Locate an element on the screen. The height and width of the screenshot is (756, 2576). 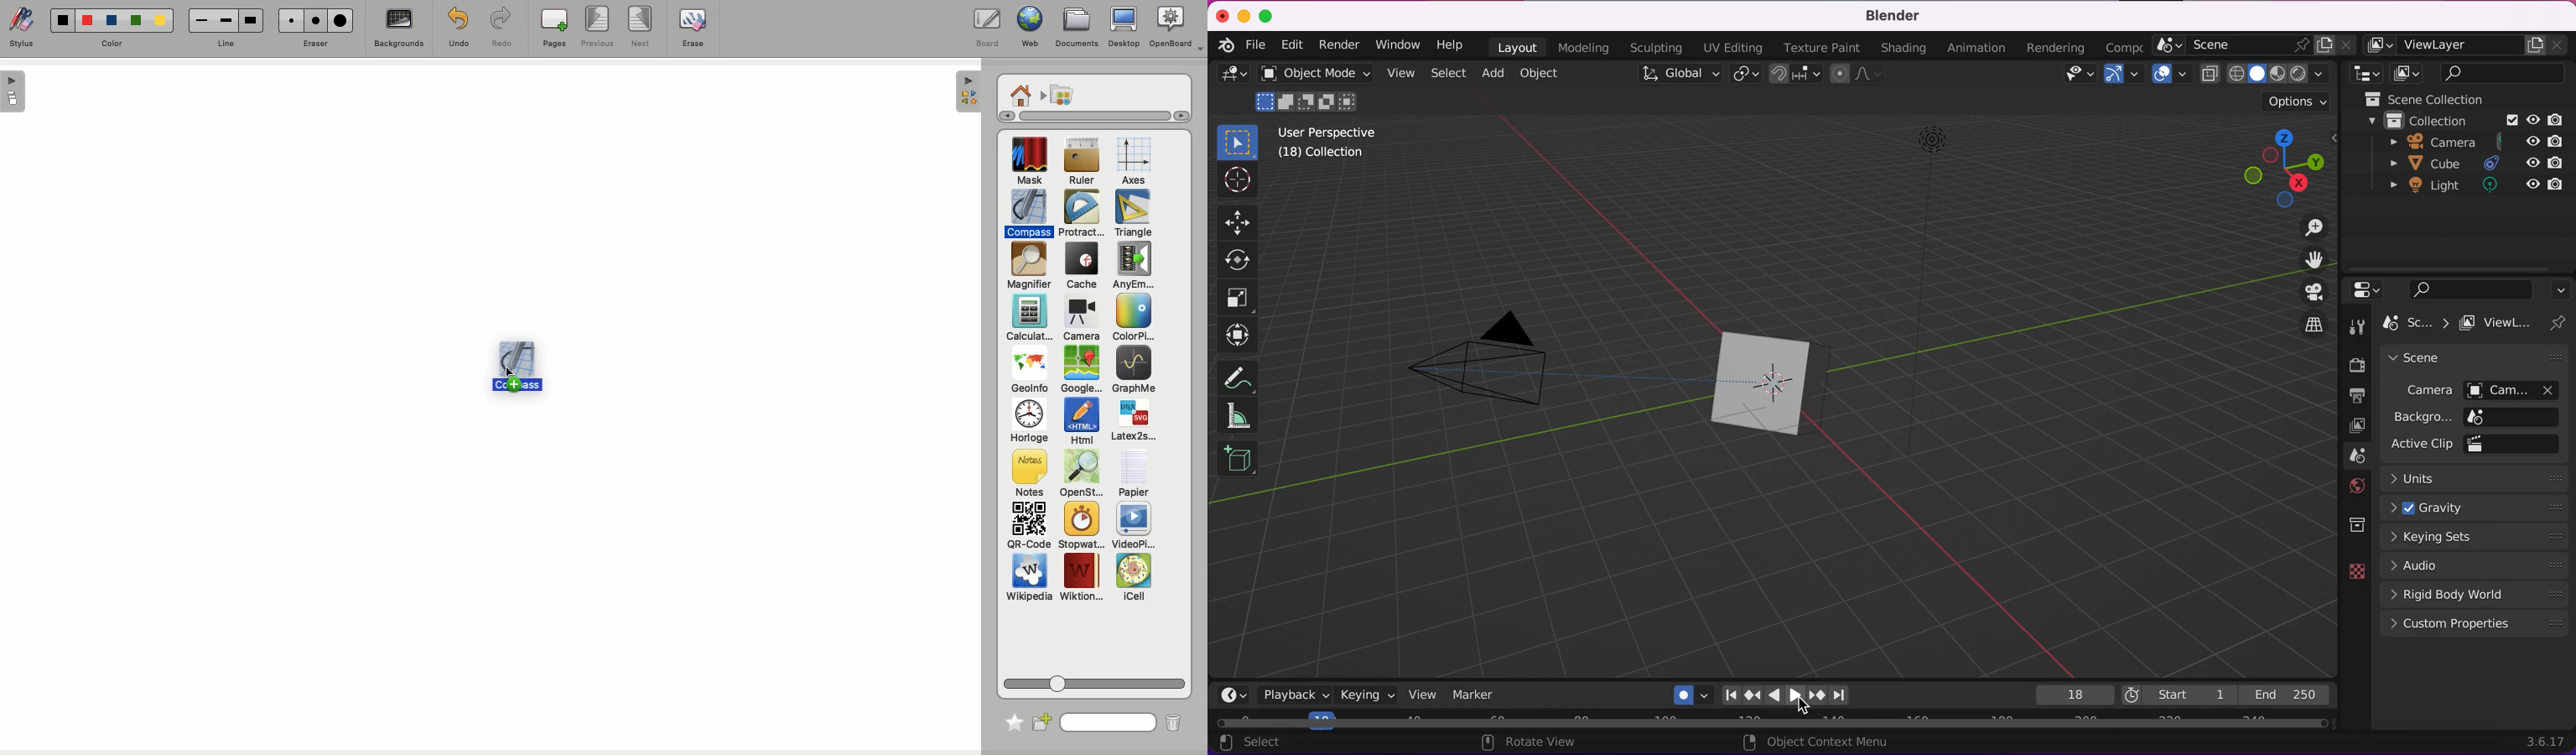
view object types is located at coordinates (2078, 77).